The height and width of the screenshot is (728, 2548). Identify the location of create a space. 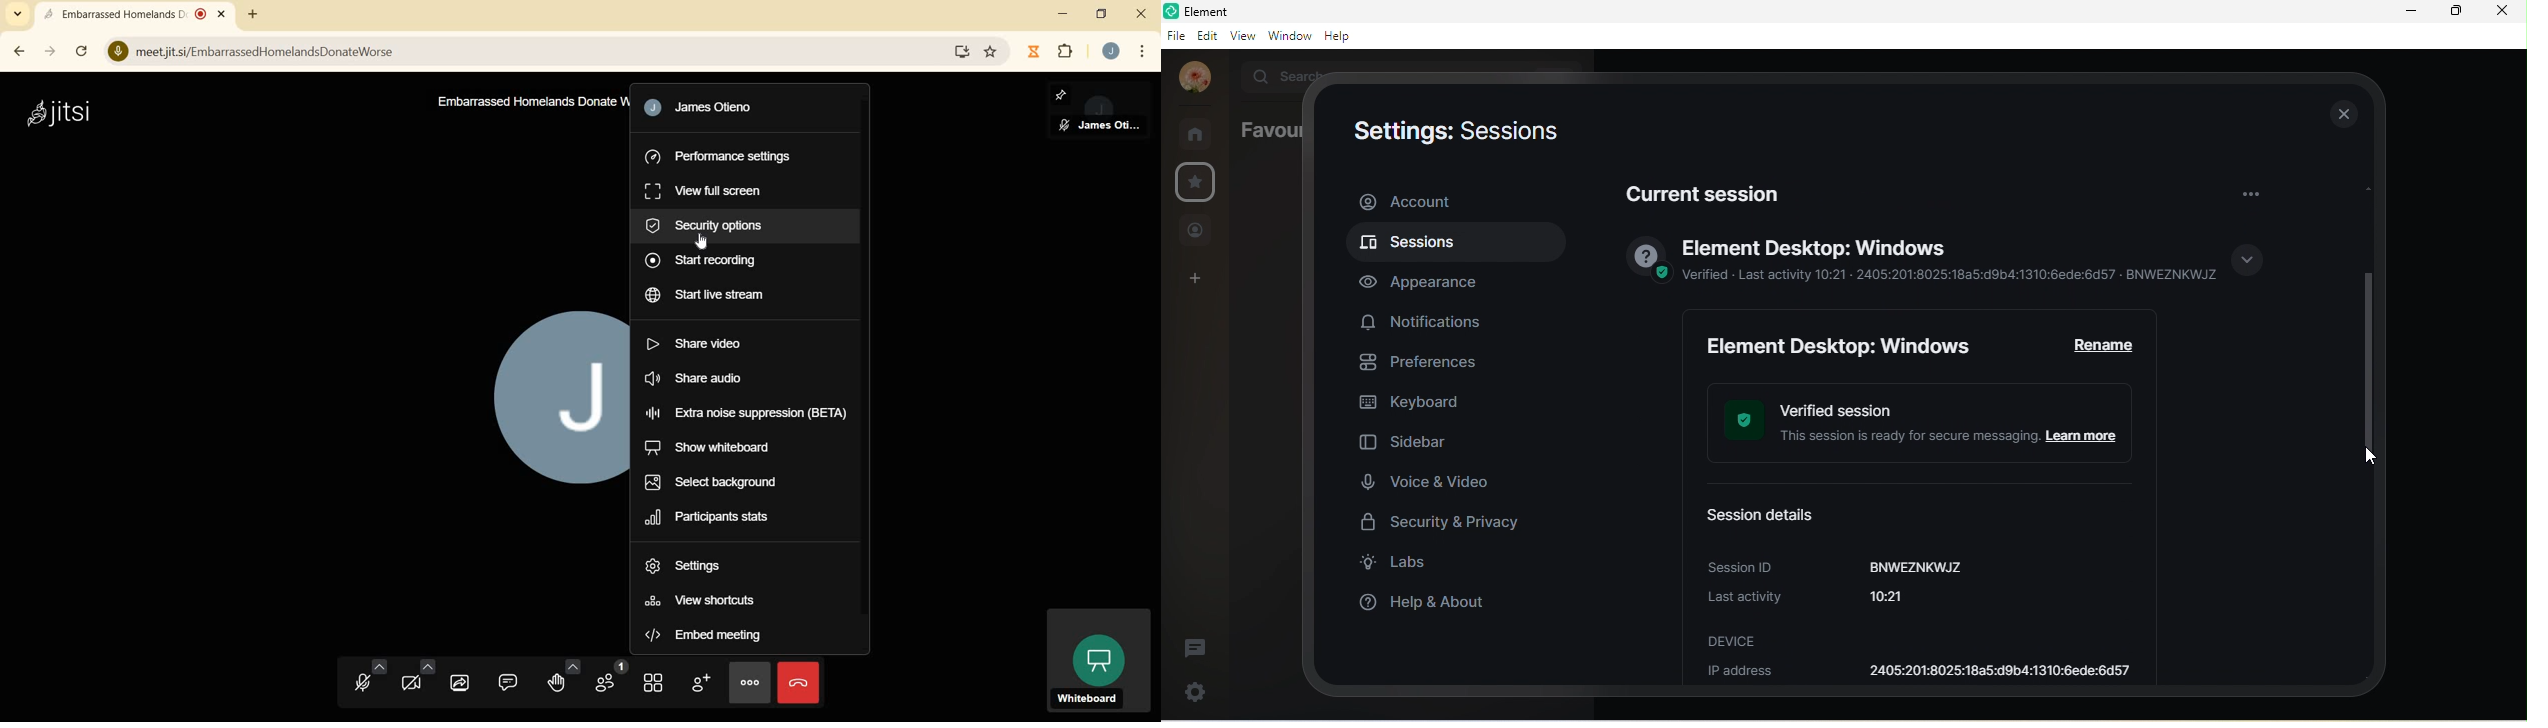
(1199, 280).